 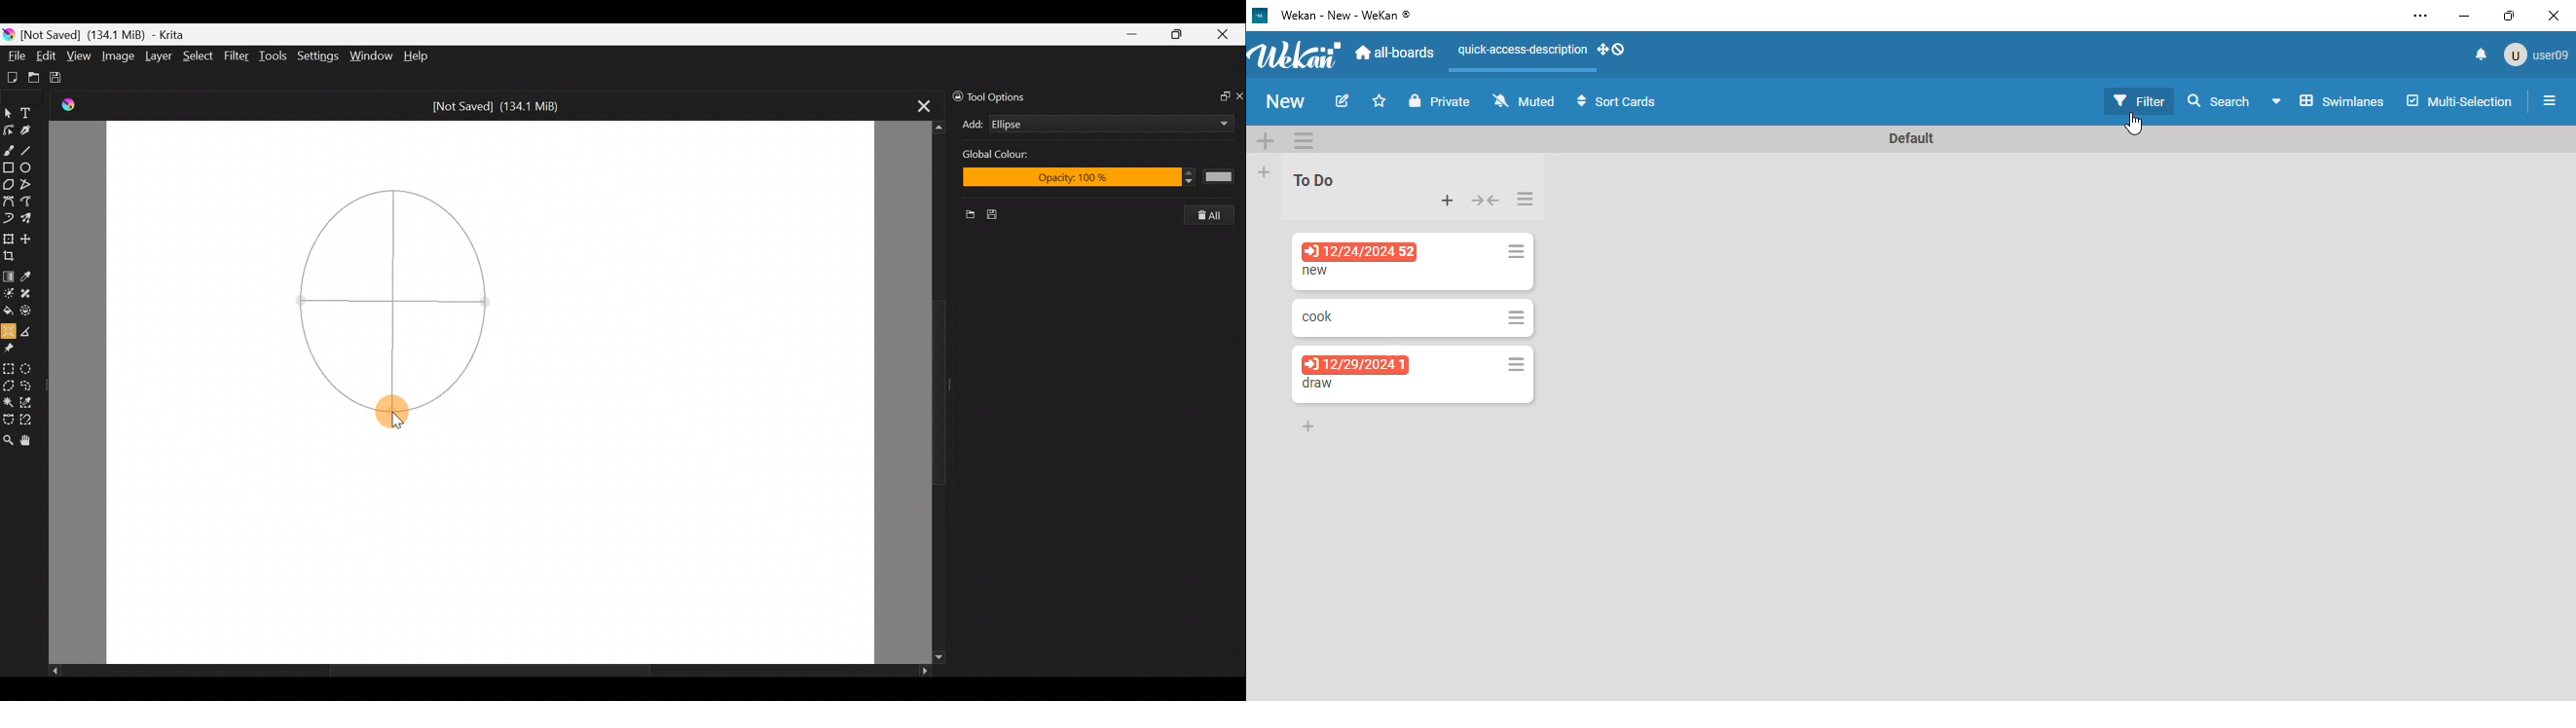 I want to click on sort cards, so click(x=1616, y=100).